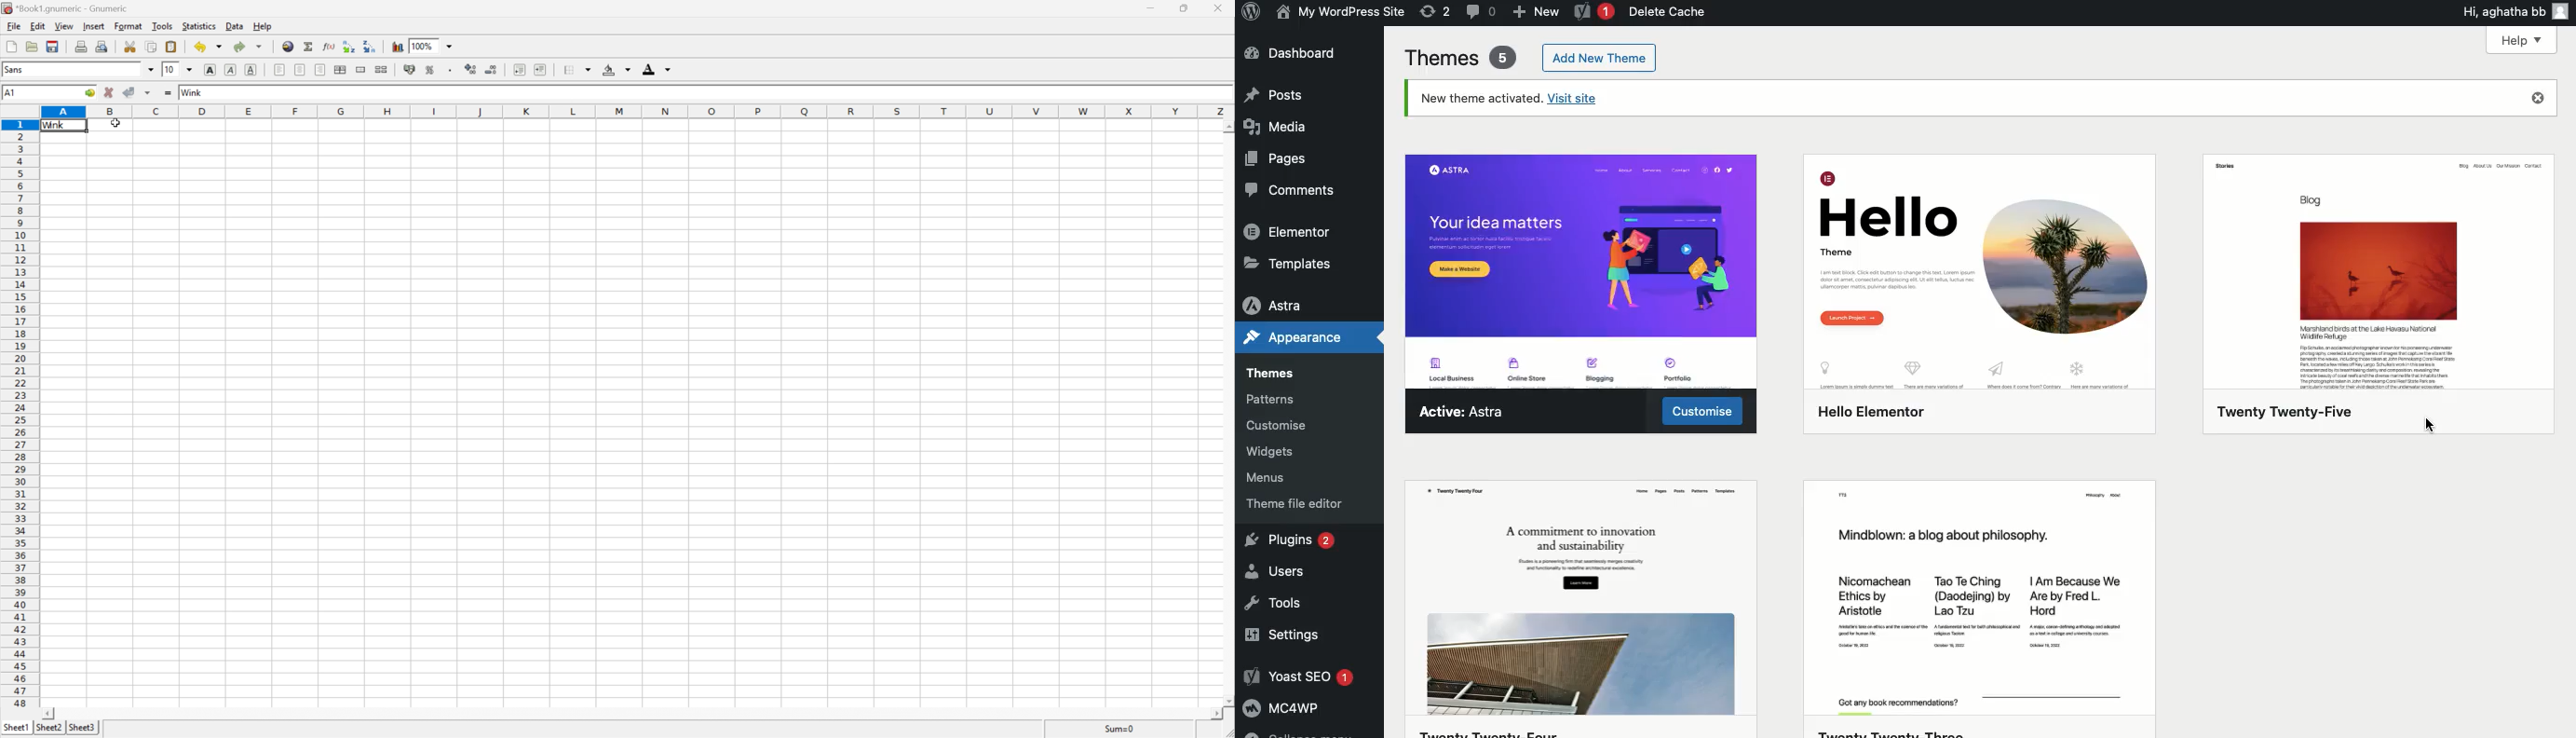 The height and width of the screenshot is (756, 2576). What do you see at coordinates (432, 70) in the screenshot?
I see `format selection as percentage` at bounding box center [432, 70].